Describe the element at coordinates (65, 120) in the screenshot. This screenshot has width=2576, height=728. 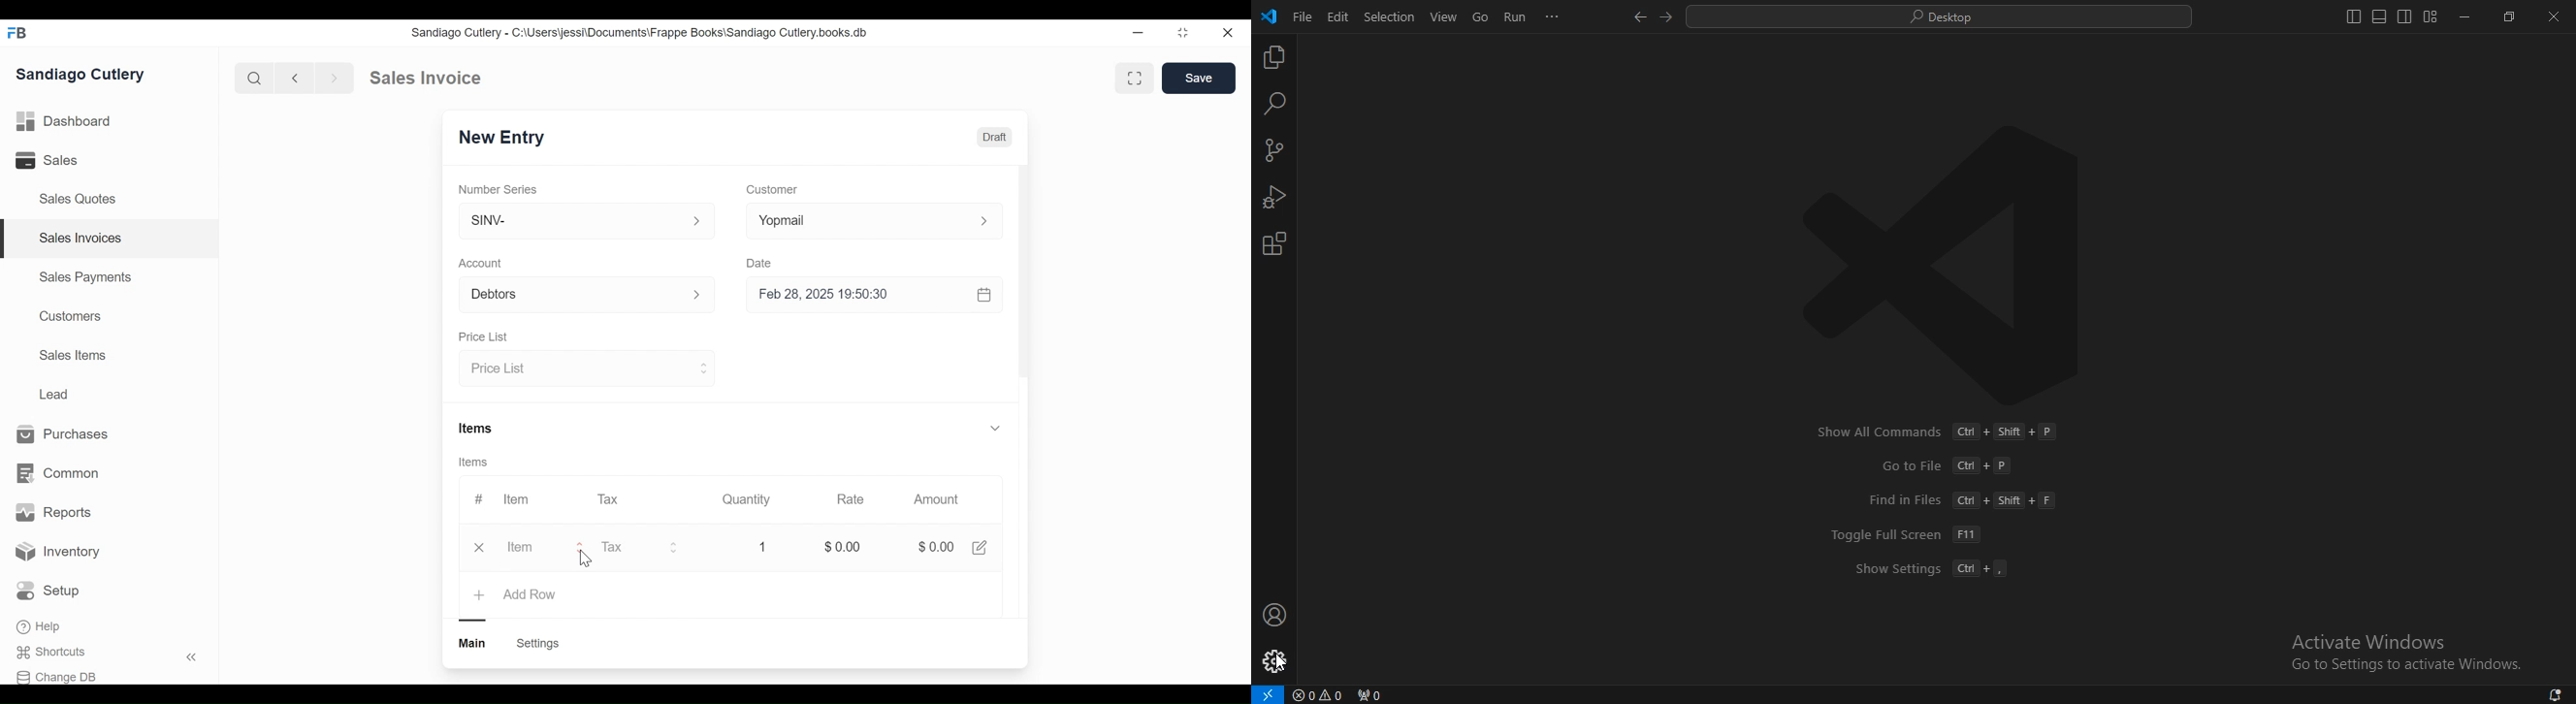
I see `Dashboard` at that location.